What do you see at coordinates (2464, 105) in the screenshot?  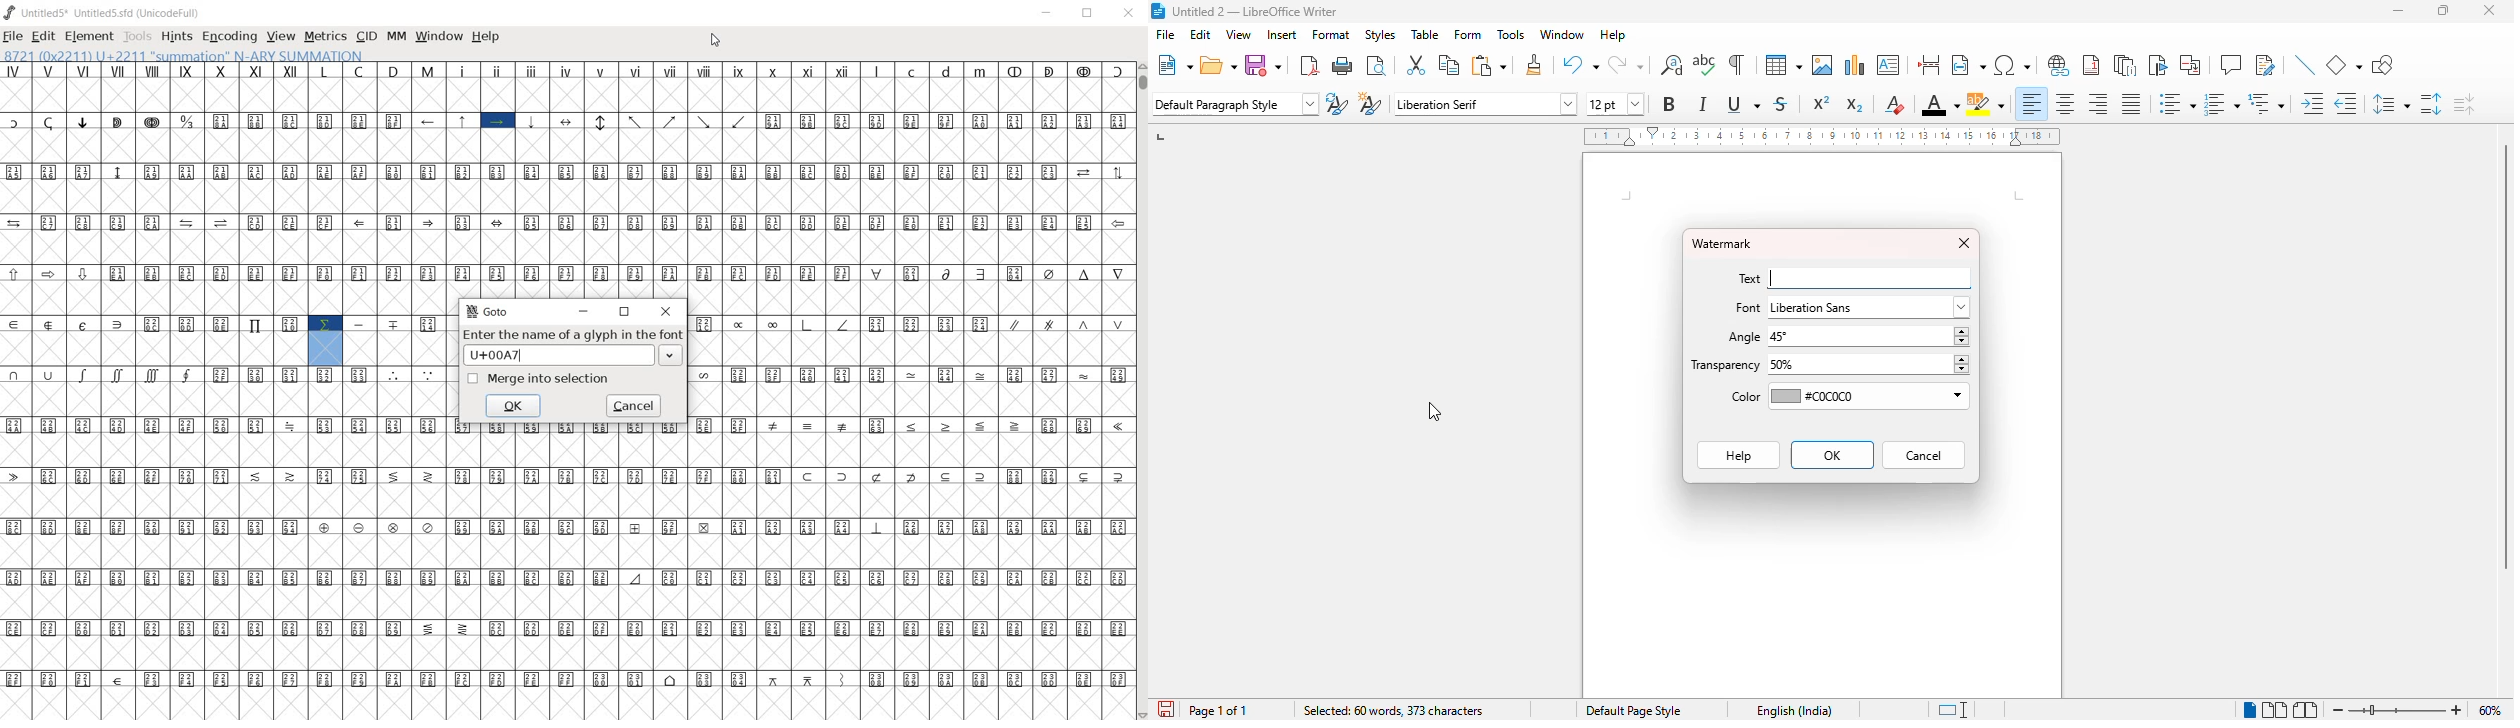 I see `decrease paragraph spacing` at bounding box center [2464, 105].